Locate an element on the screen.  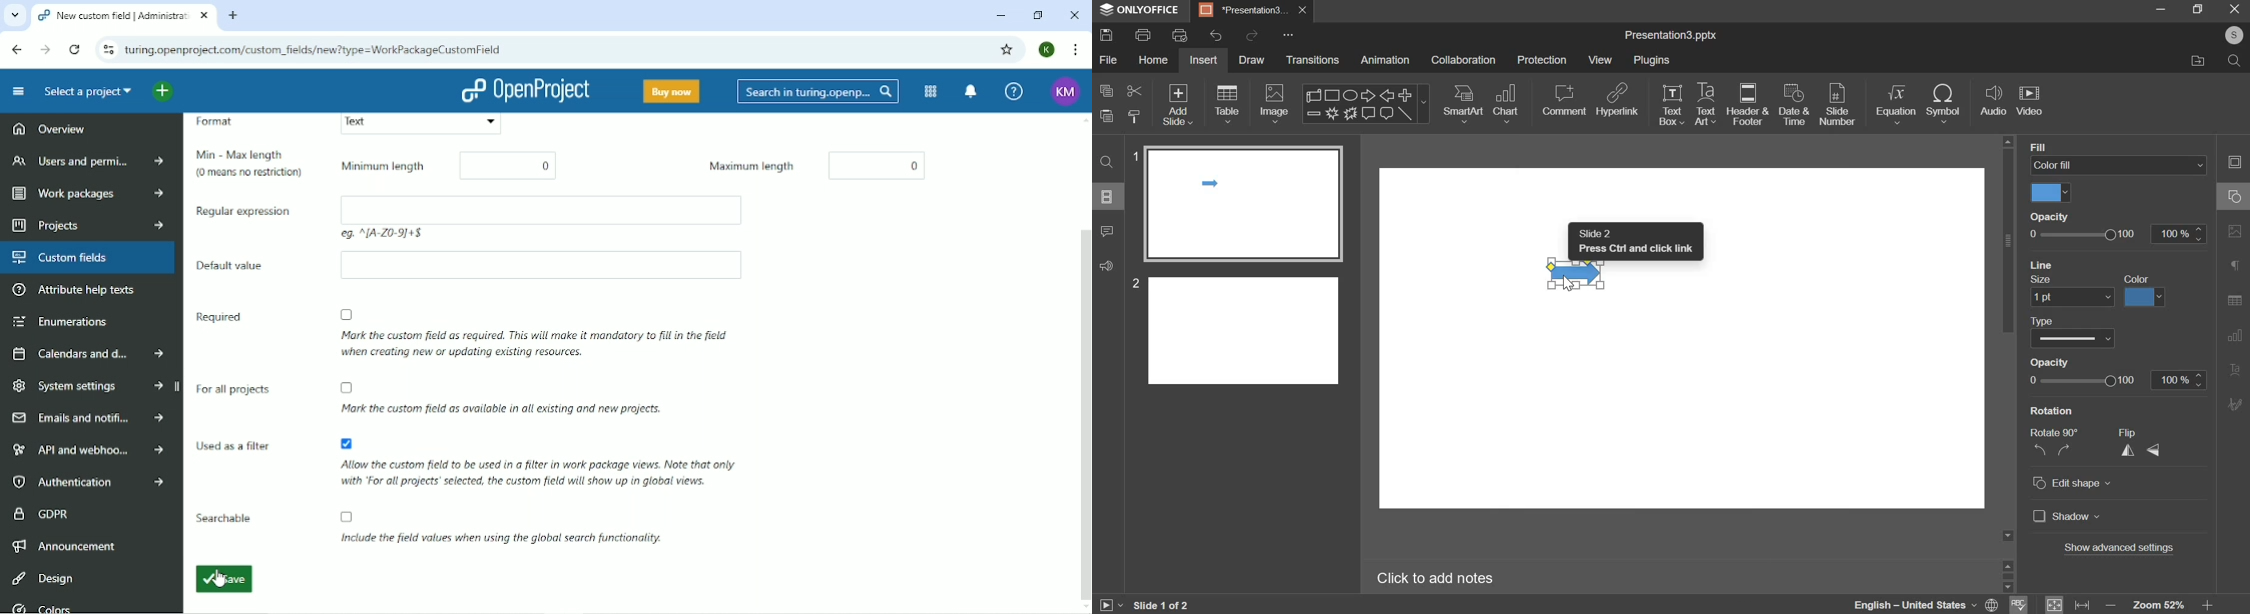
symbol is located at coordinates (1944, 104).